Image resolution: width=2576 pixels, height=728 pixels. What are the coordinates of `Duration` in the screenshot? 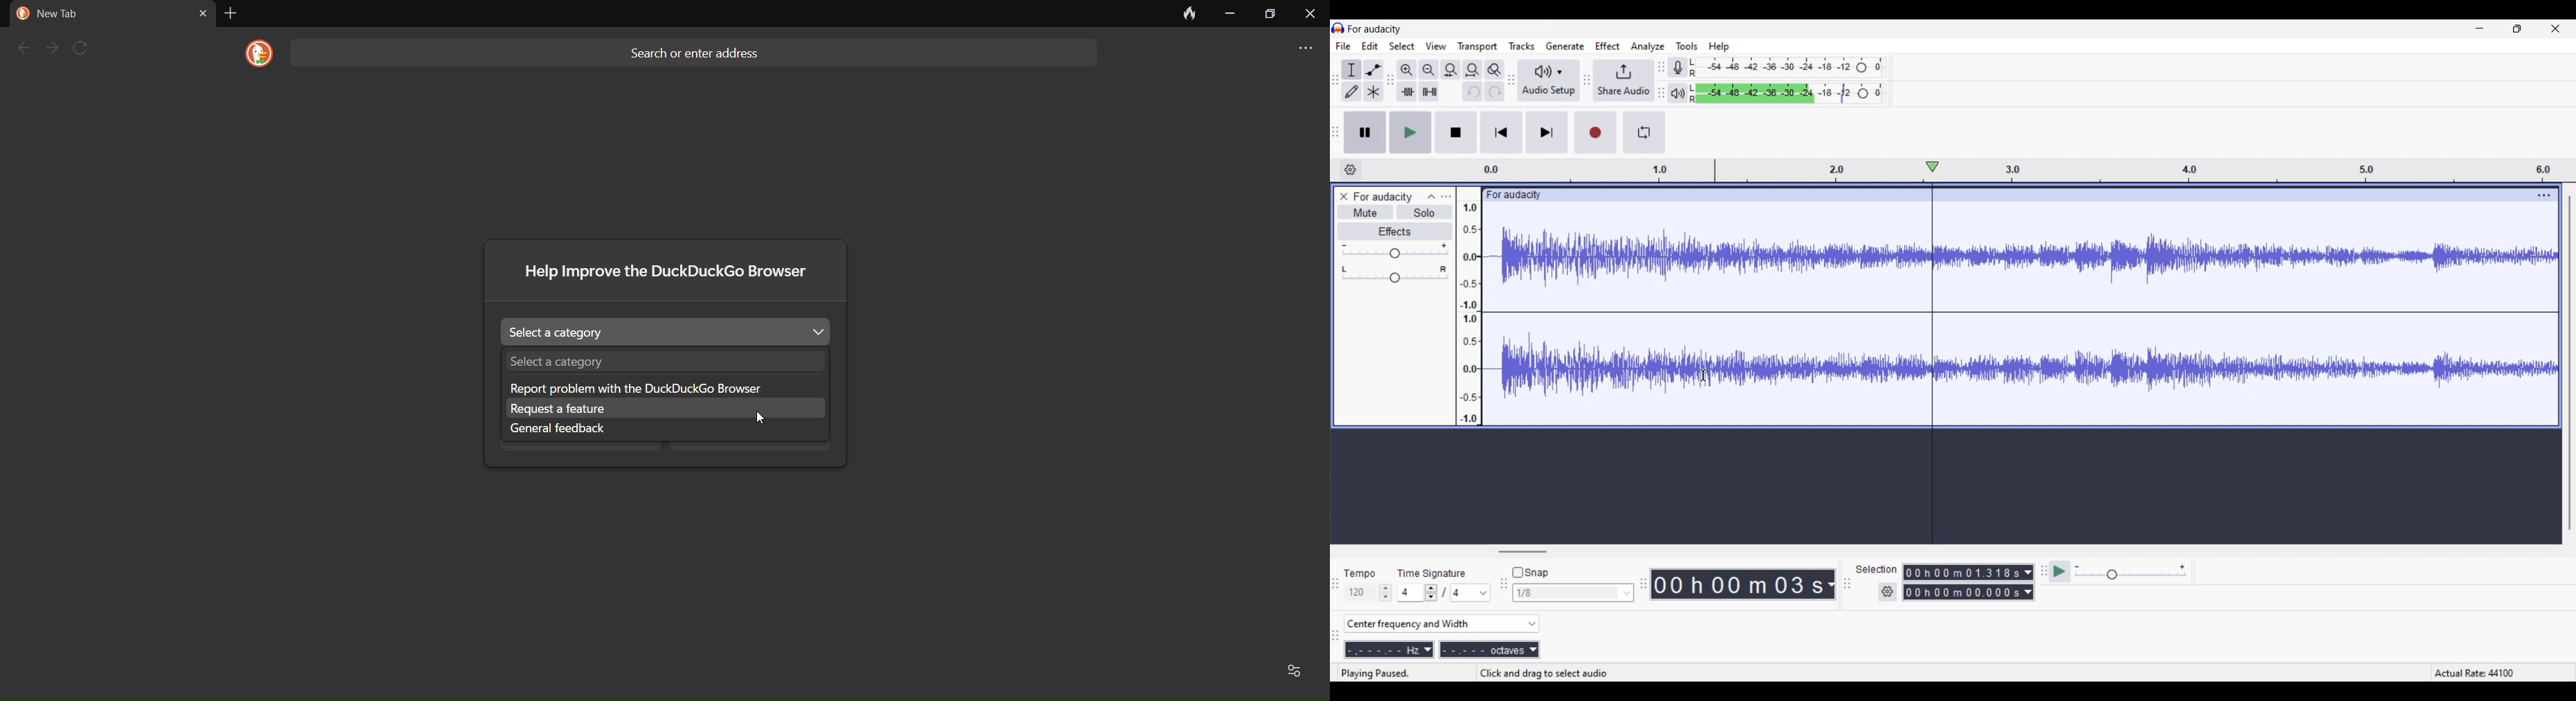 It's located at (1738, 584).